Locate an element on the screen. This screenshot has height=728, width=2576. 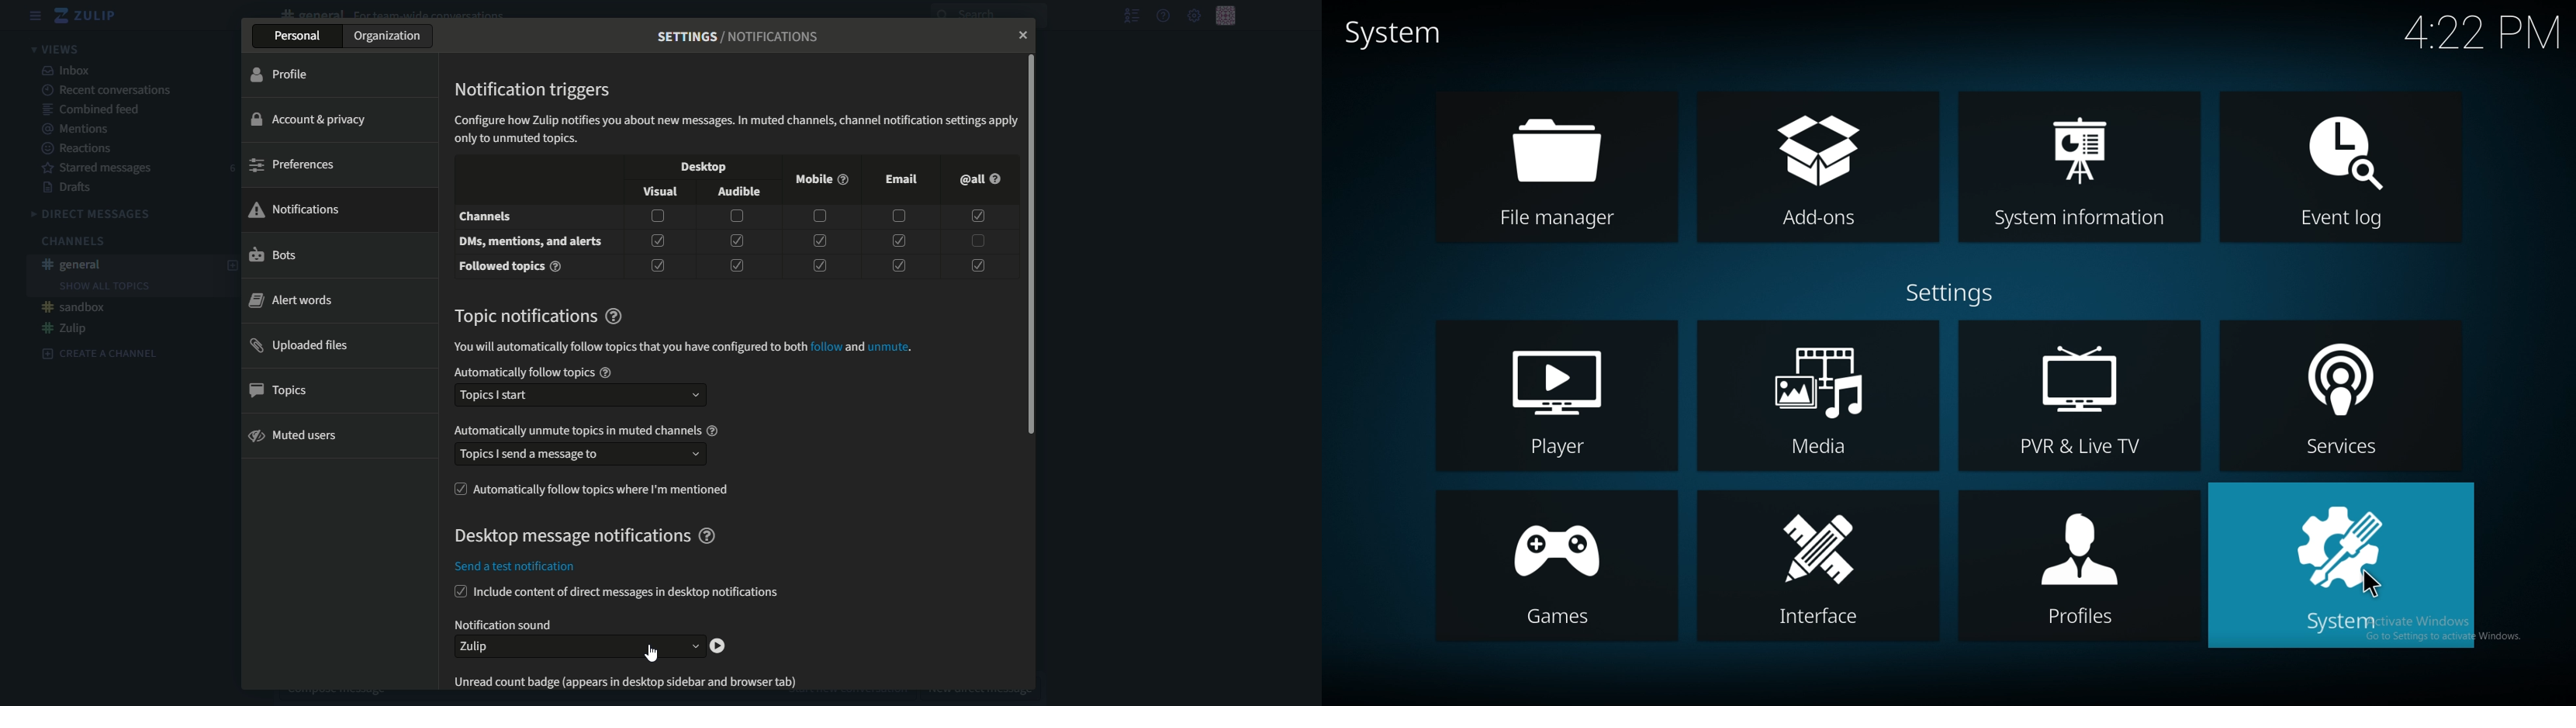
Drafts is located at coordinates (71, 189).